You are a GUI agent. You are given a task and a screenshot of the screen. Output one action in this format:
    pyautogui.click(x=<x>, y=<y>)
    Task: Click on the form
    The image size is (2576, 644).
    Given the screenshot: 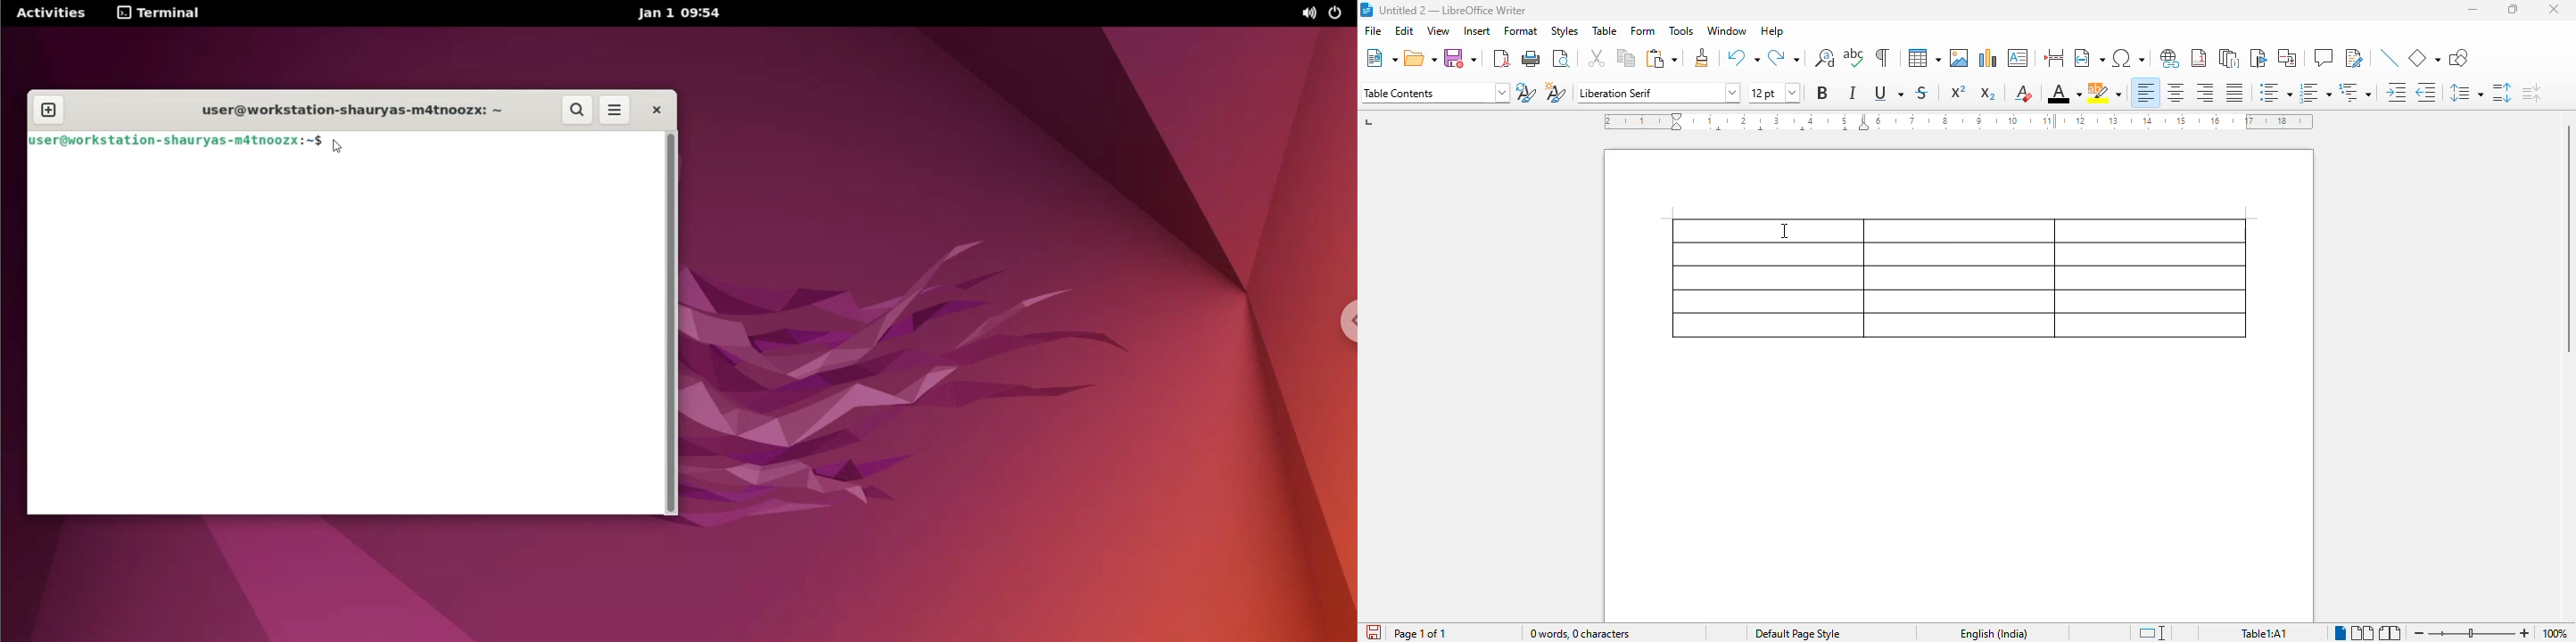 What is the action you would take?
    pyautogui.click(x=1643, y=30)
    